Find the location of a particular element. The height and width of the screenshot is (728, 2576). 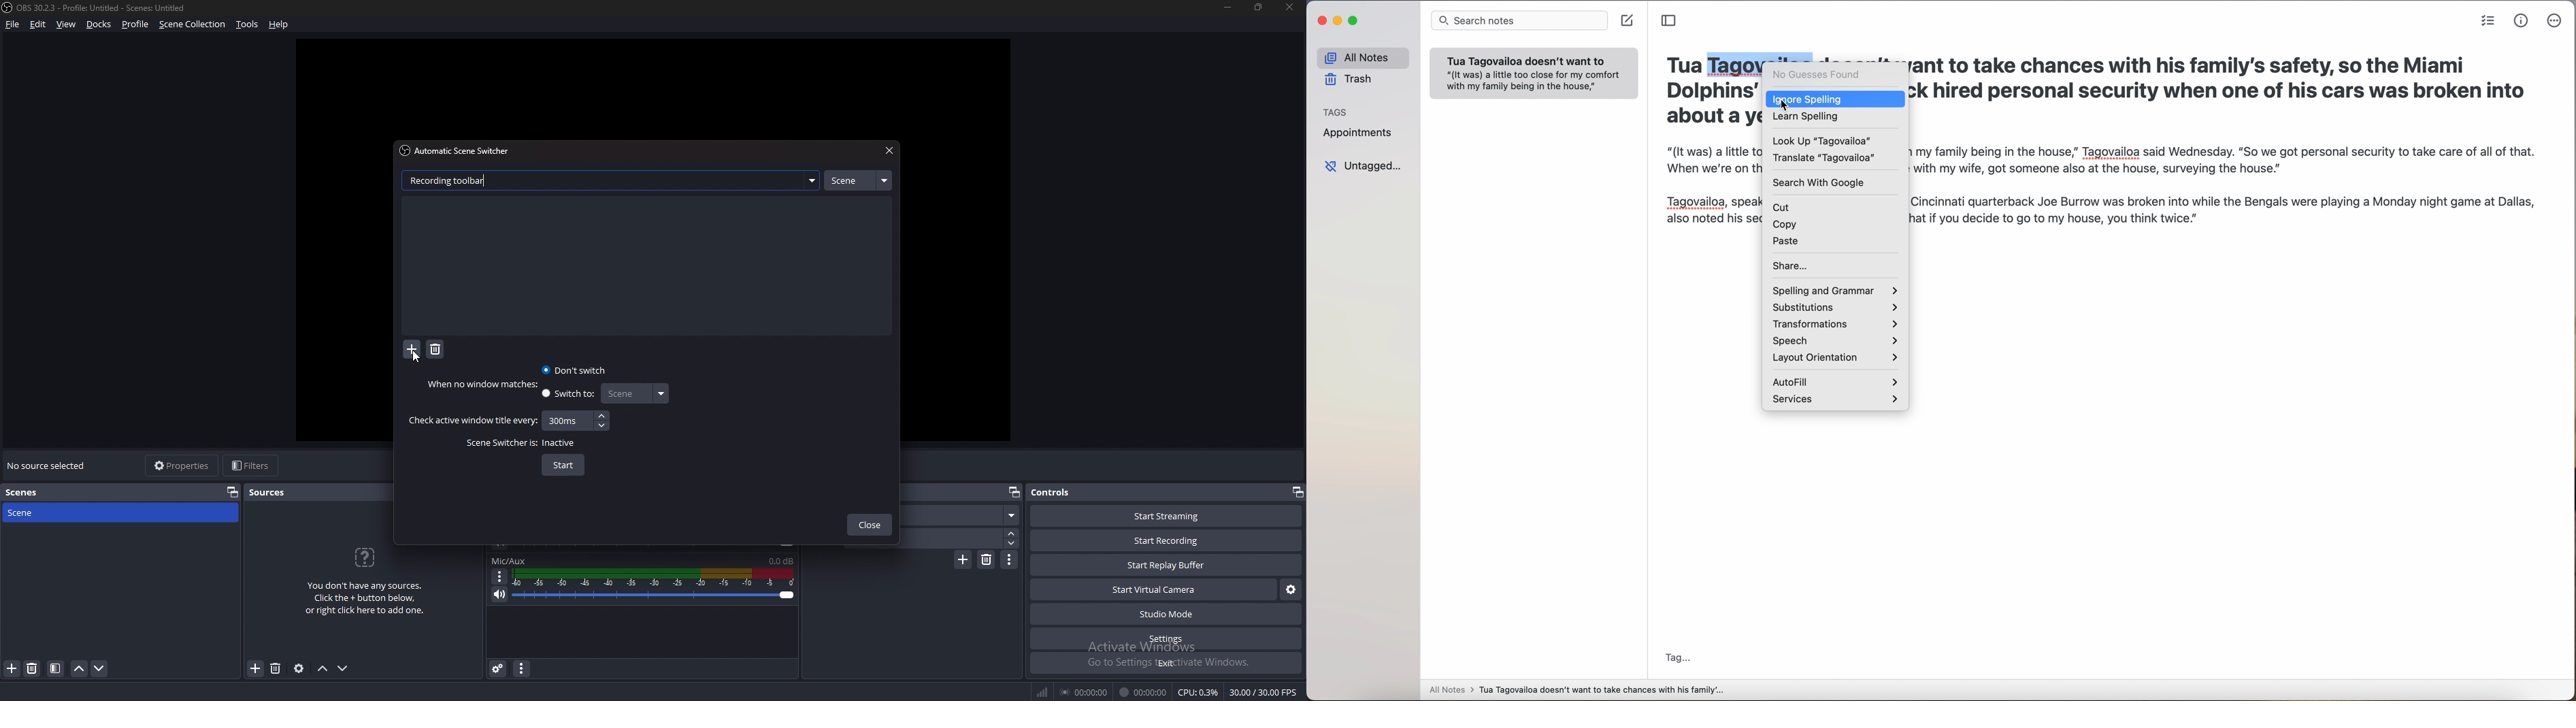

name input is located at coordinates (451, 180).